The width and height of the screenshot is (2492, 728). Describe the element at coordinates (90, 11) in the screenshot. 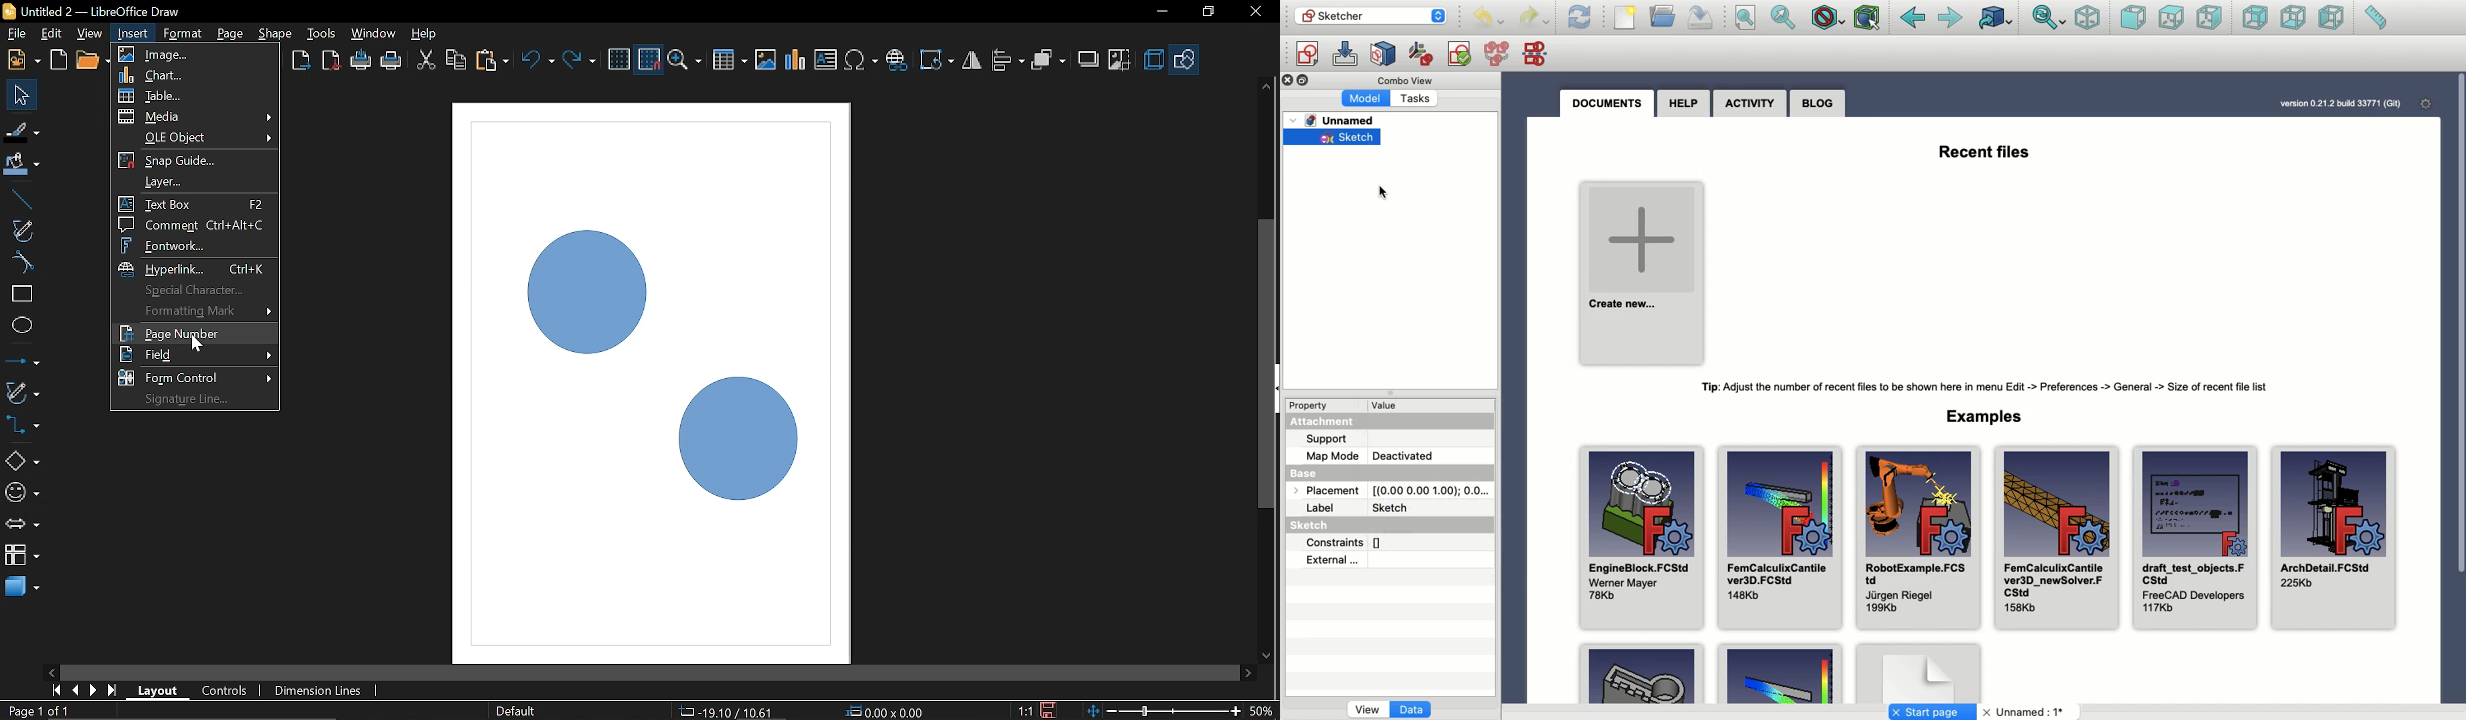

I see `Current window` at that location.